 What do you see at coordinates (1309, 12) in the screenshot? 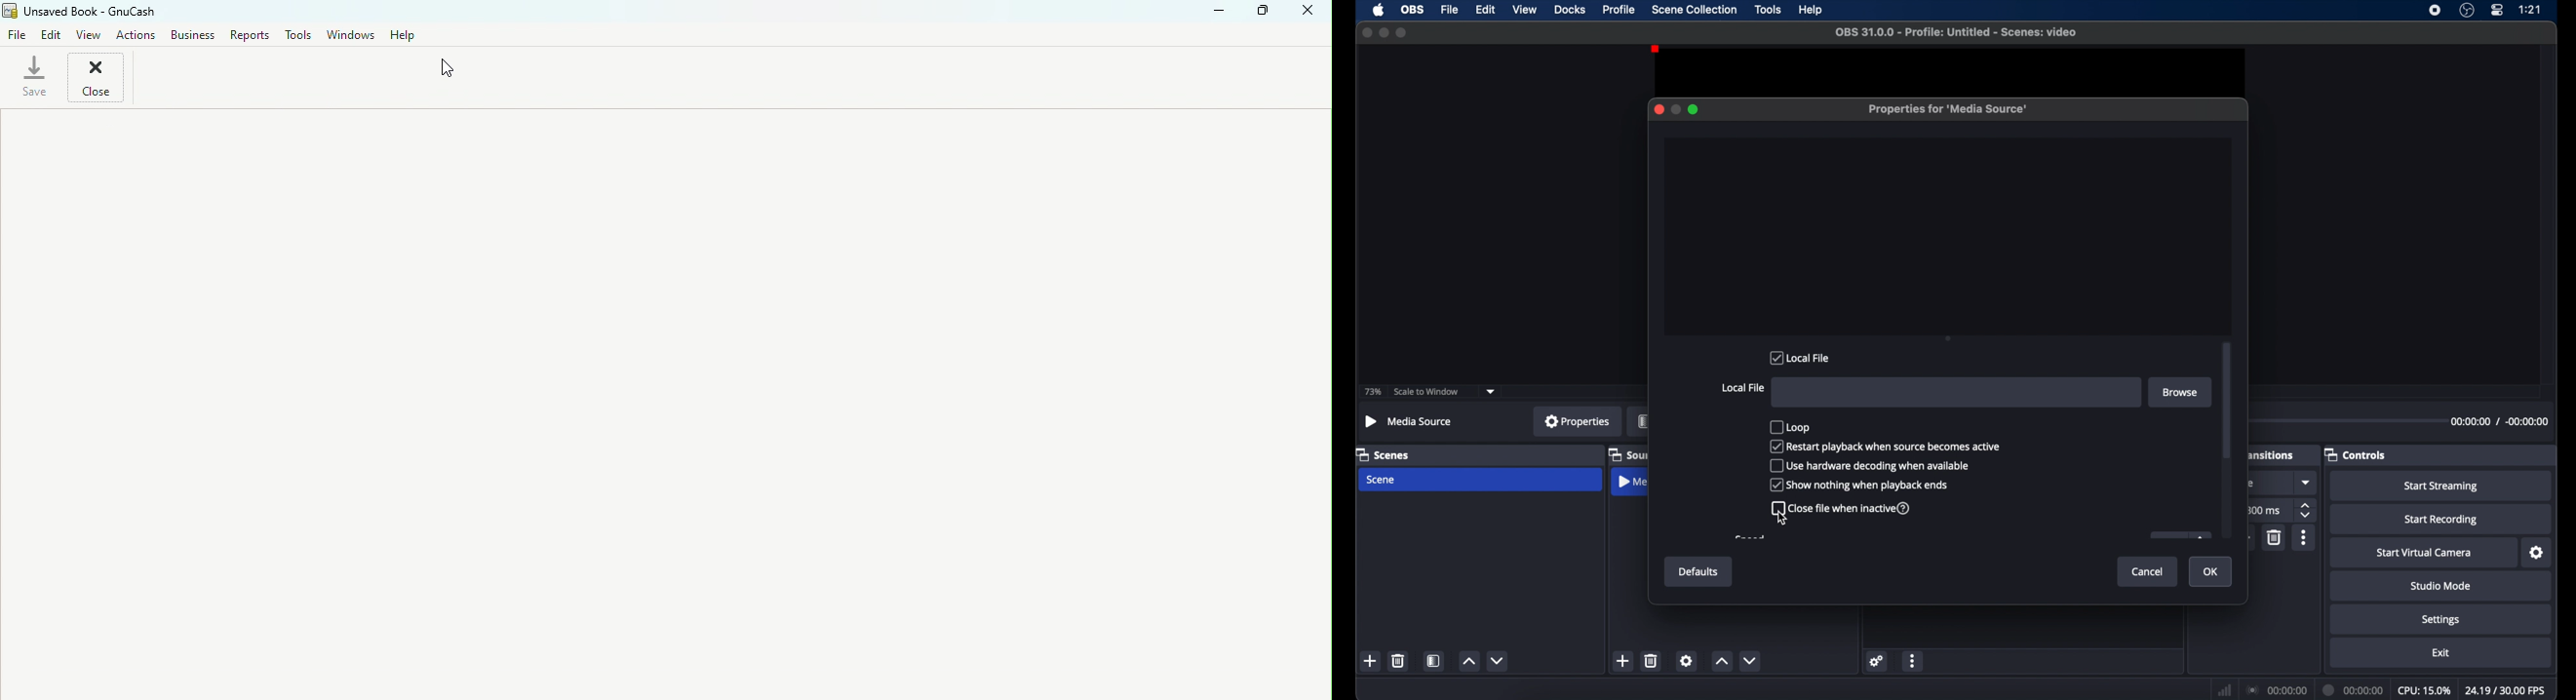
I see `Close` at bounding box center [1309, 12].